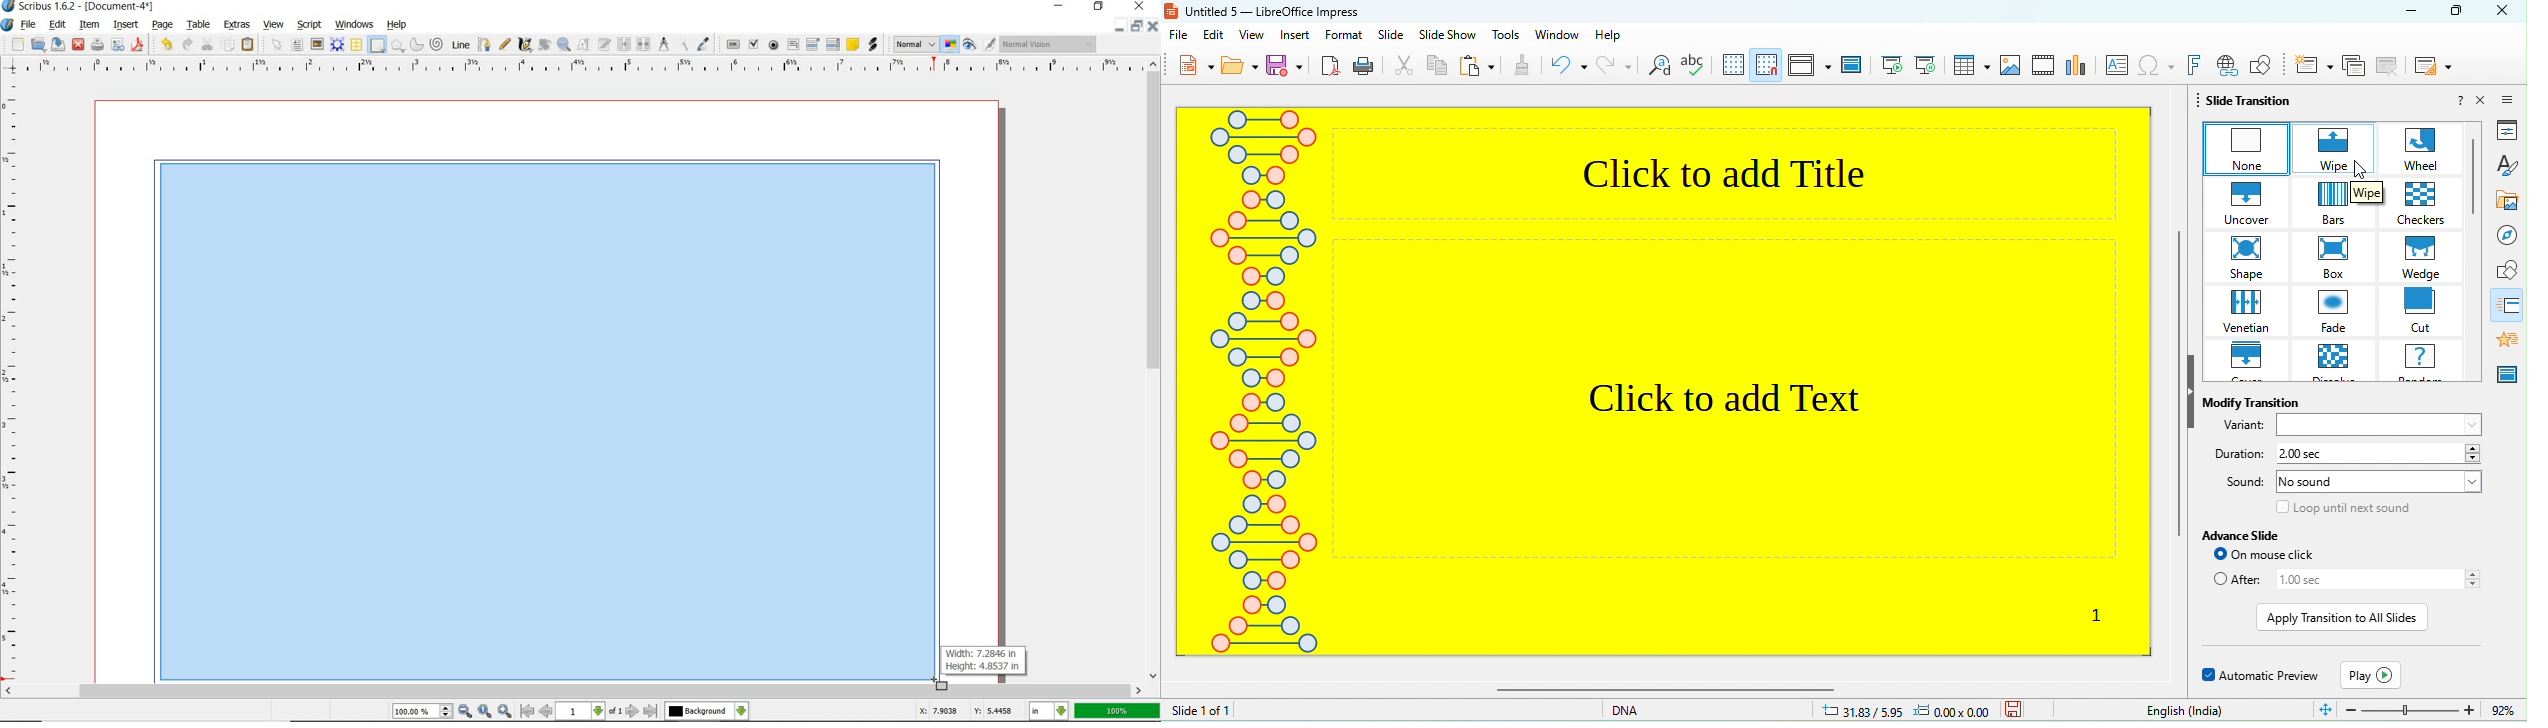  What do you see at coordinates (229, 45) in the screenshot?
I see `copy` at bounding box center [229, 45].